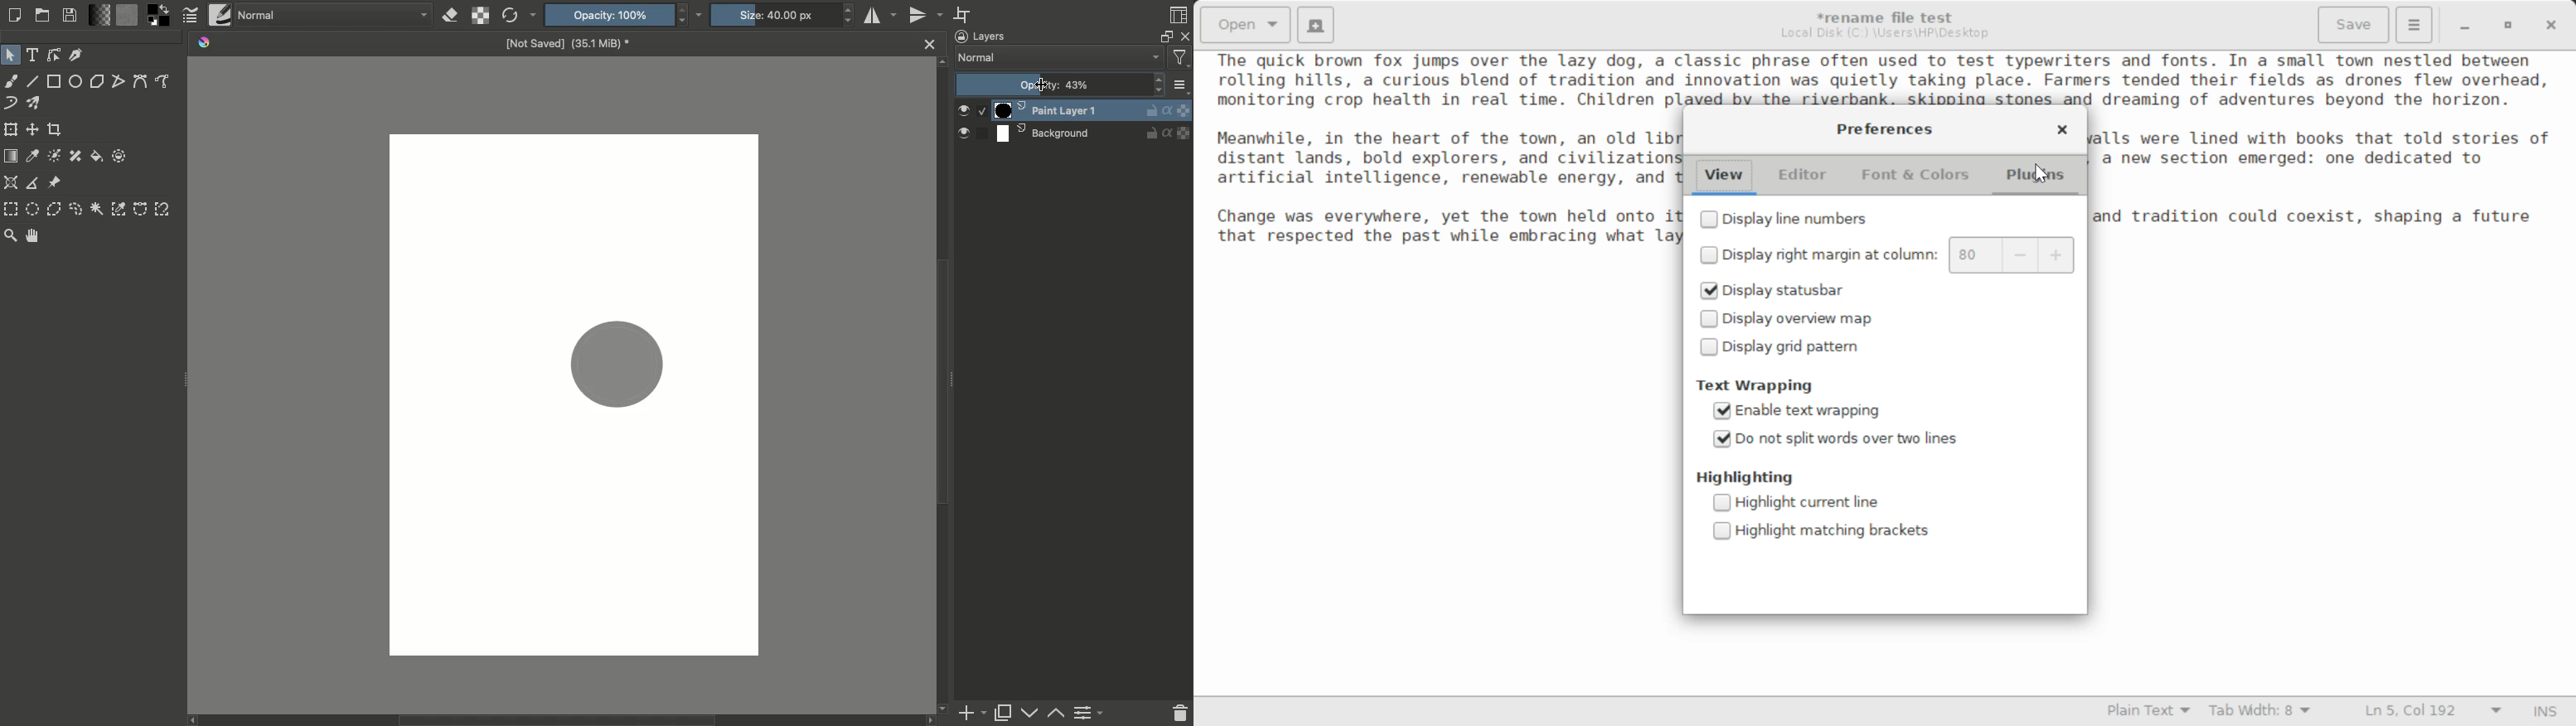 The height and width of the screenshot is (728, 2576). What do you see at coordinates (11, 104) in the screenshot?
I see `Dynamic brush tool` at bounding box center [11, 104].